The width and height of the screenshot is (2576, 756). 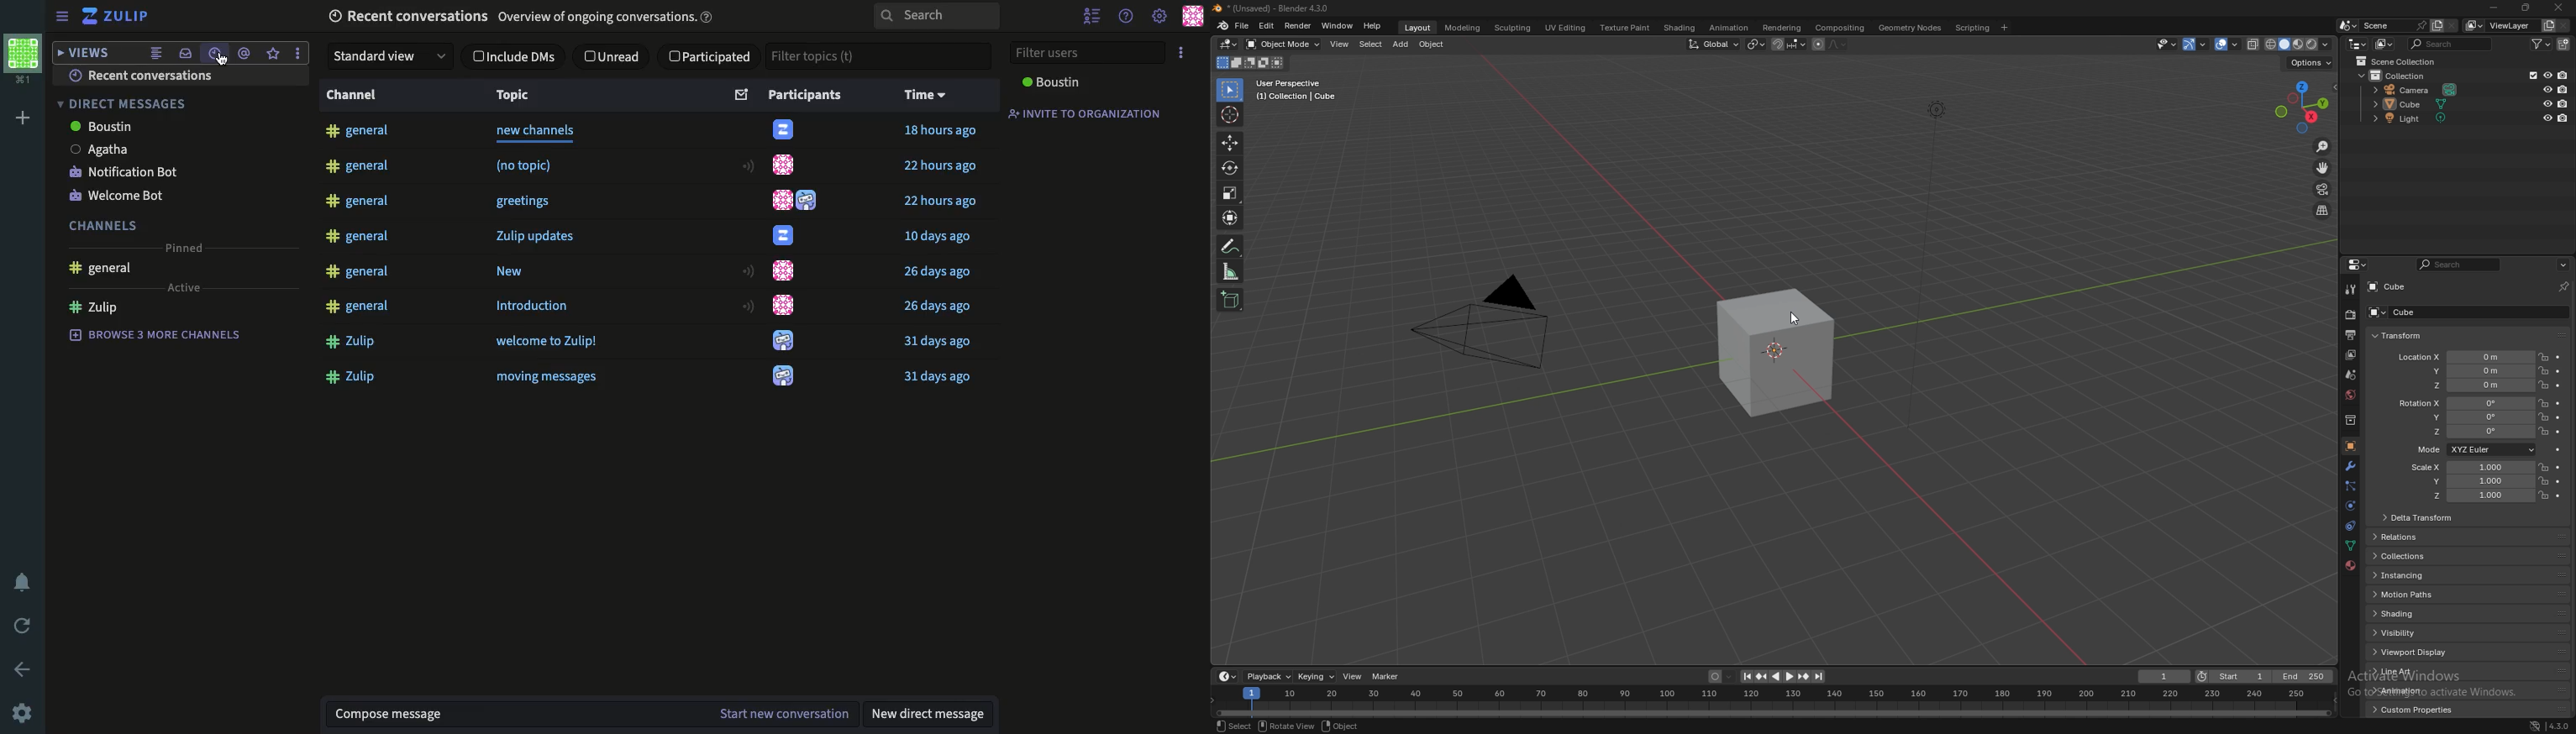 What do you see at coordinates (2547, 87) in the screenshot?
I see `hide in viewport` at bounding box center [2547, 87].